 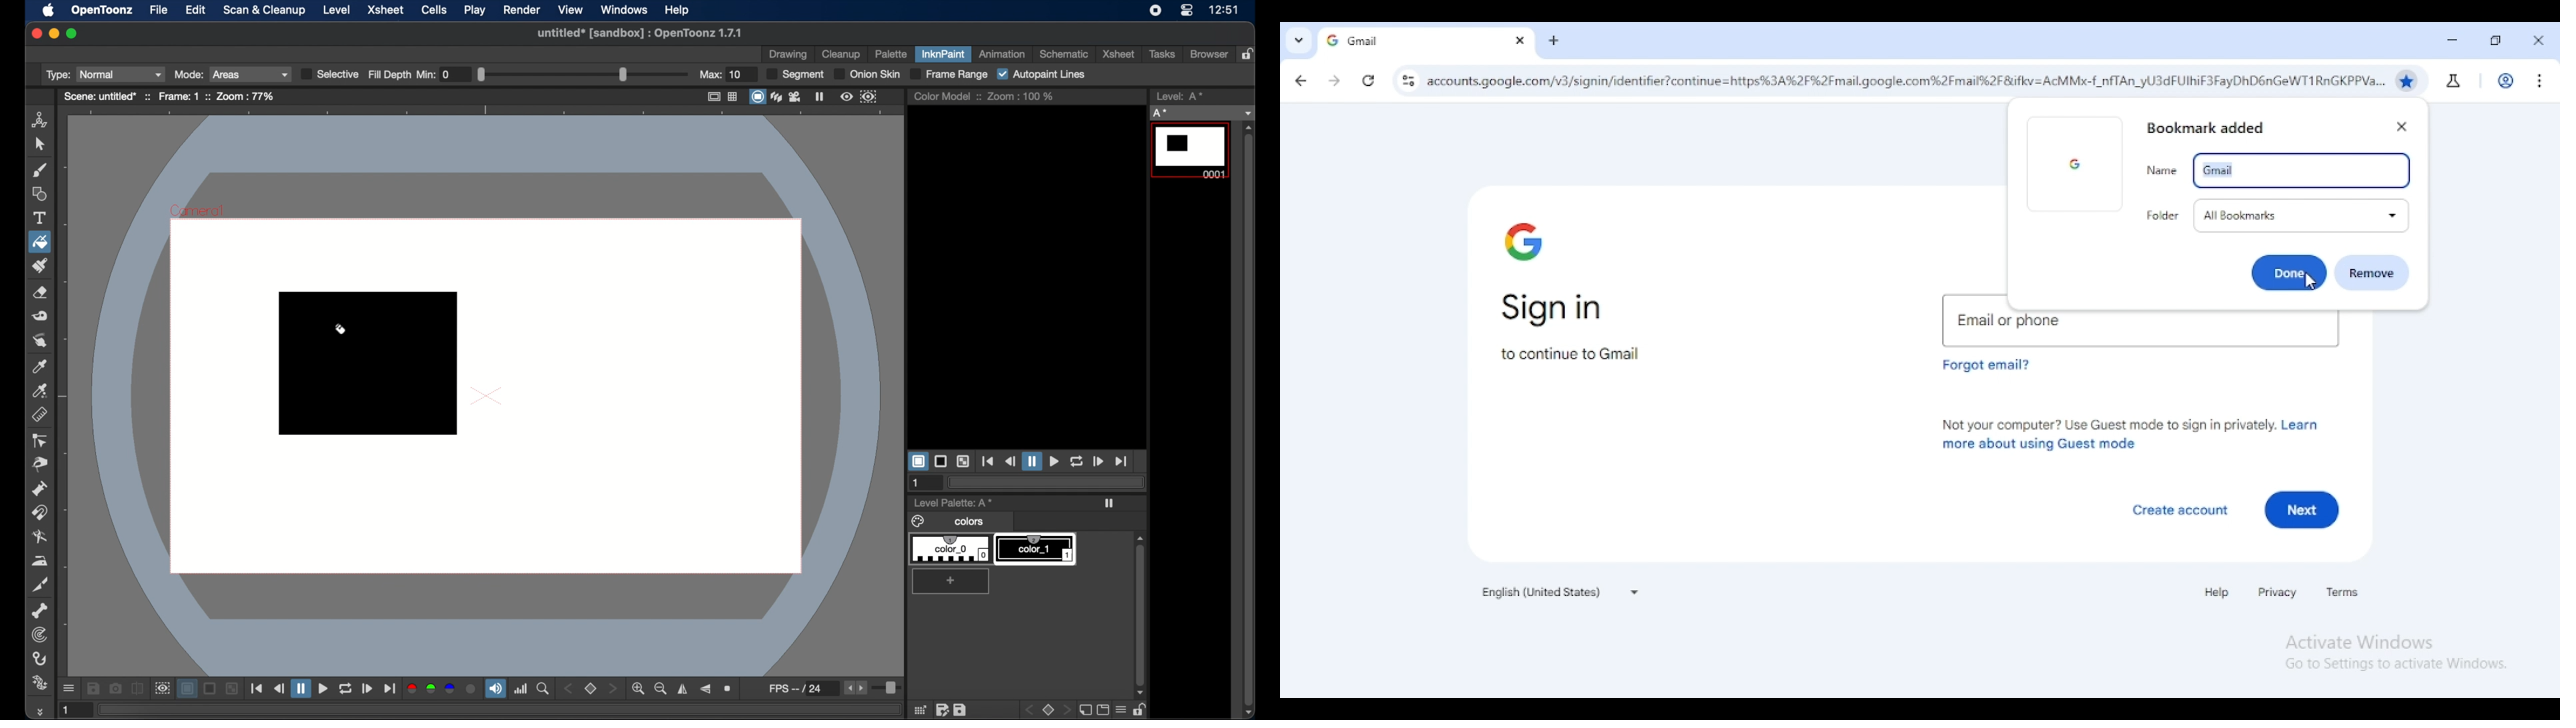 I want to click on control center, so click(x=1187, y=11).